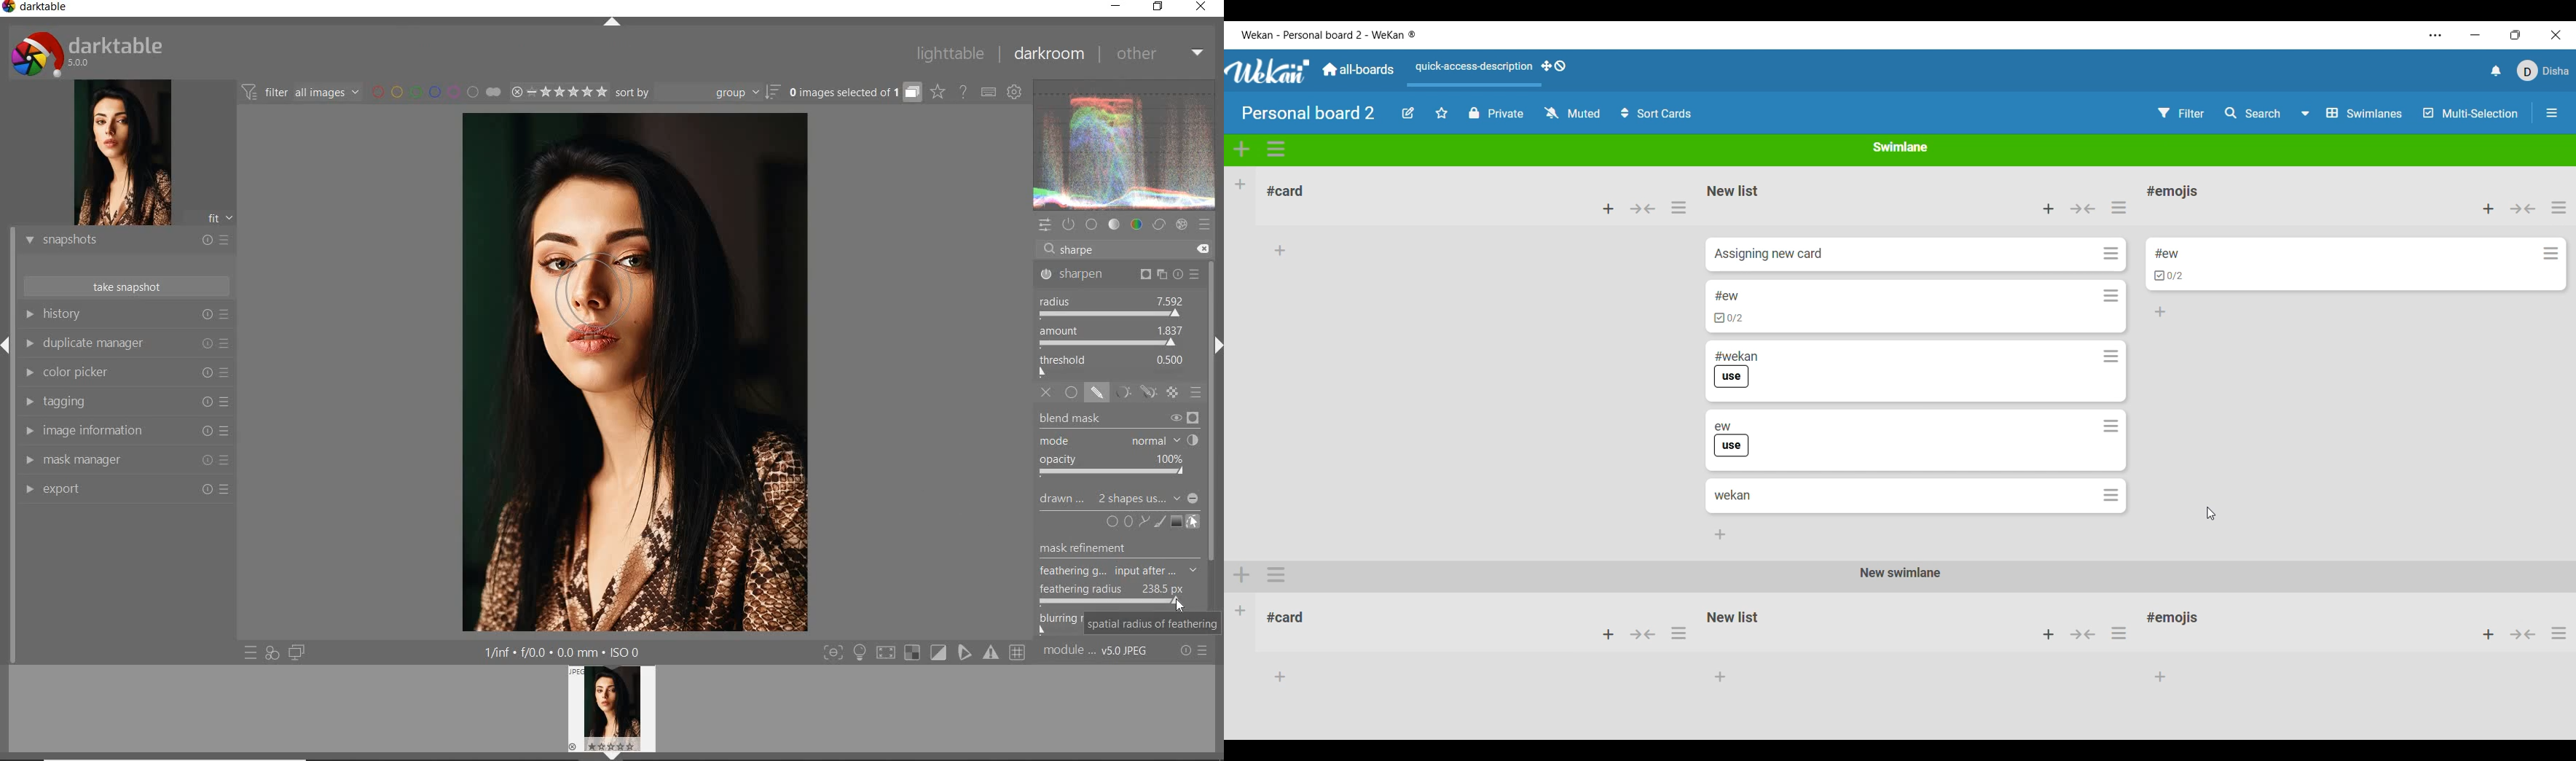  I want to click on change overlays shown on thumbnails, so click(937, 93).